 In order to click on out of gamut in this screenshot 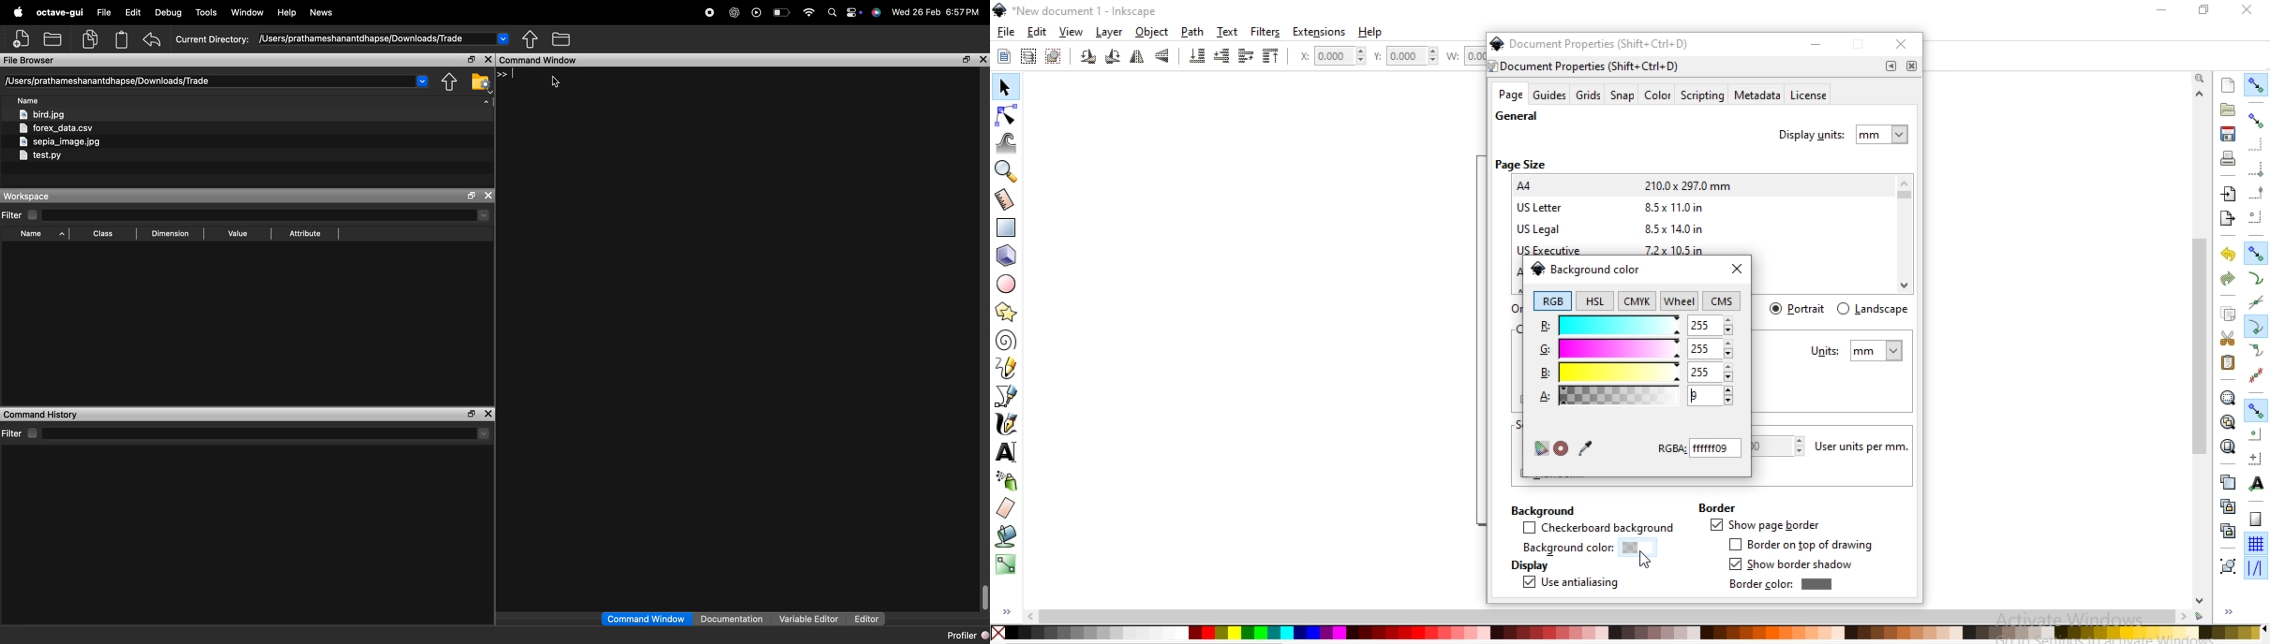, I will do `click(1561, 449)`.